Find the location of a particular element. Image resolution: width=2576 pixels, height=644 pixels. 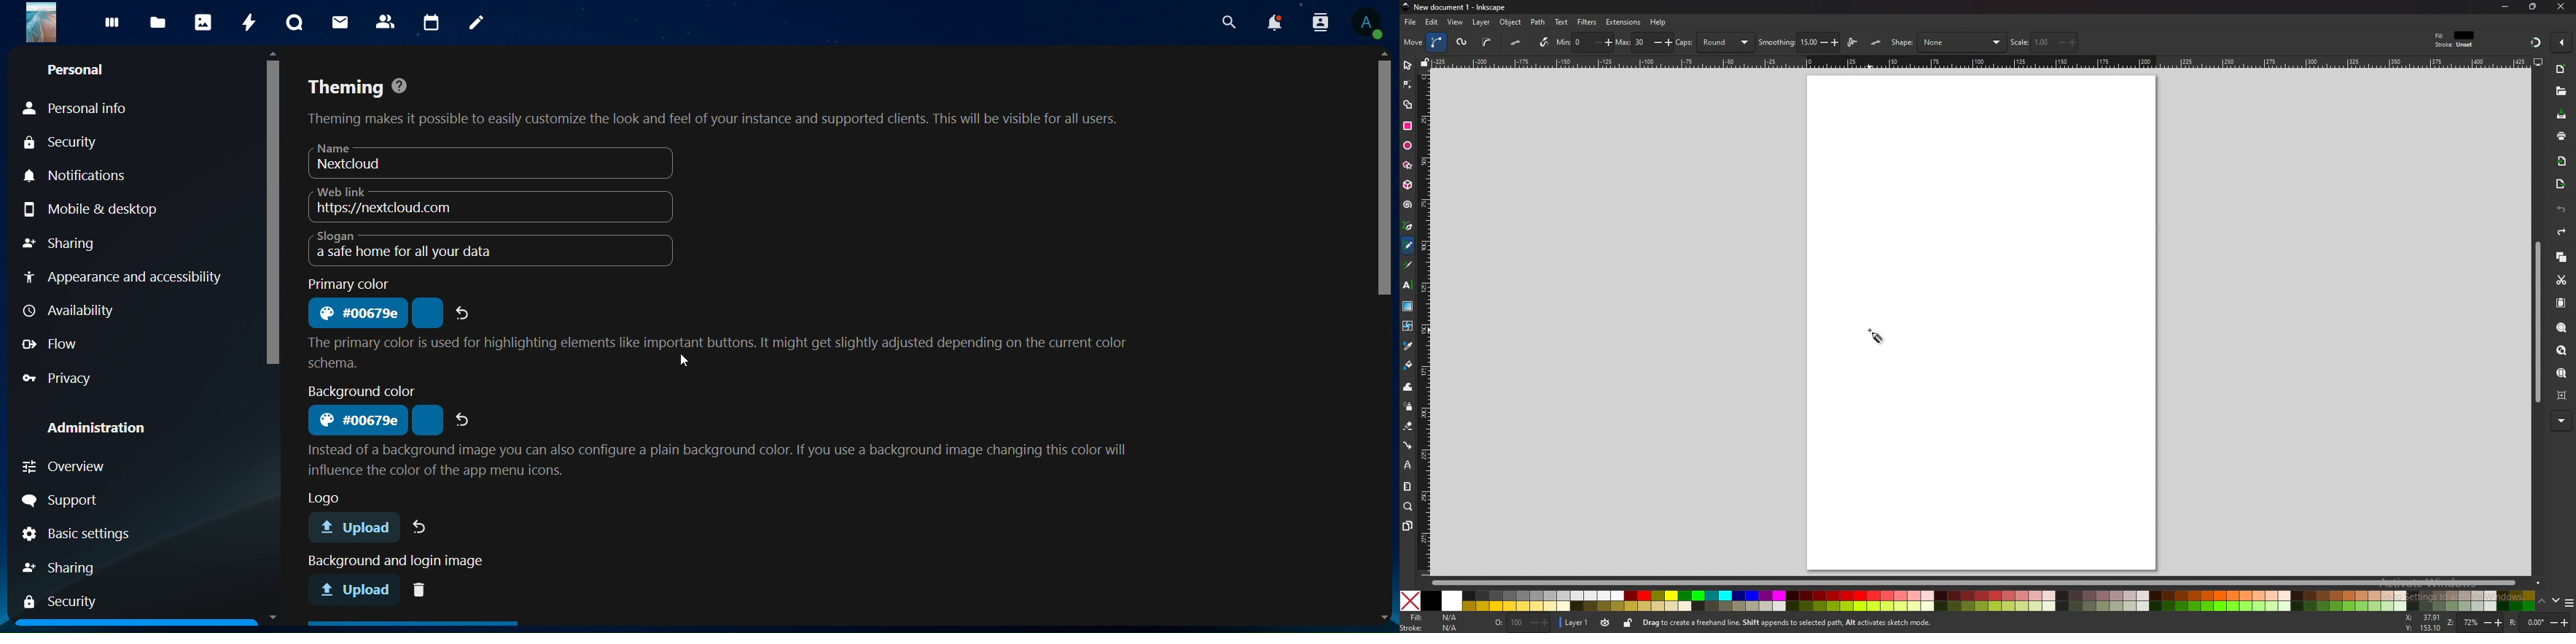

shape builder is located at coordinates (1409, 104).